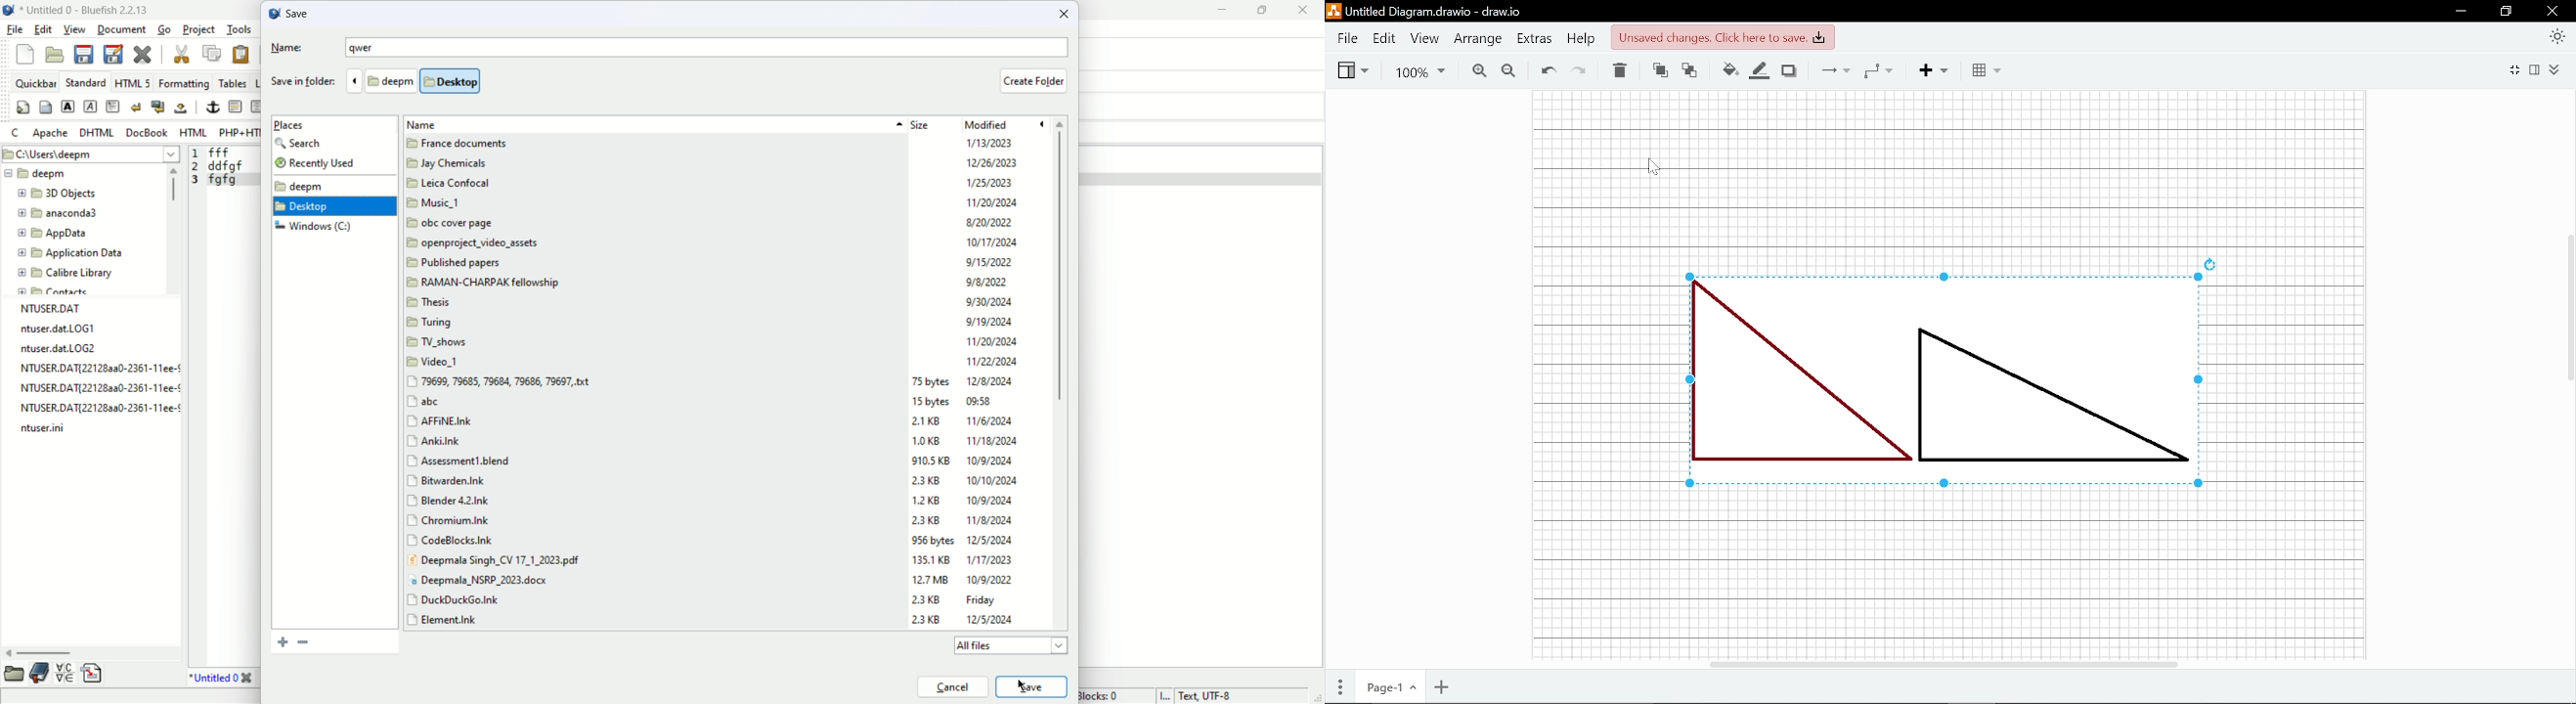  I want to click on Zoom in, so click(1475, 70).